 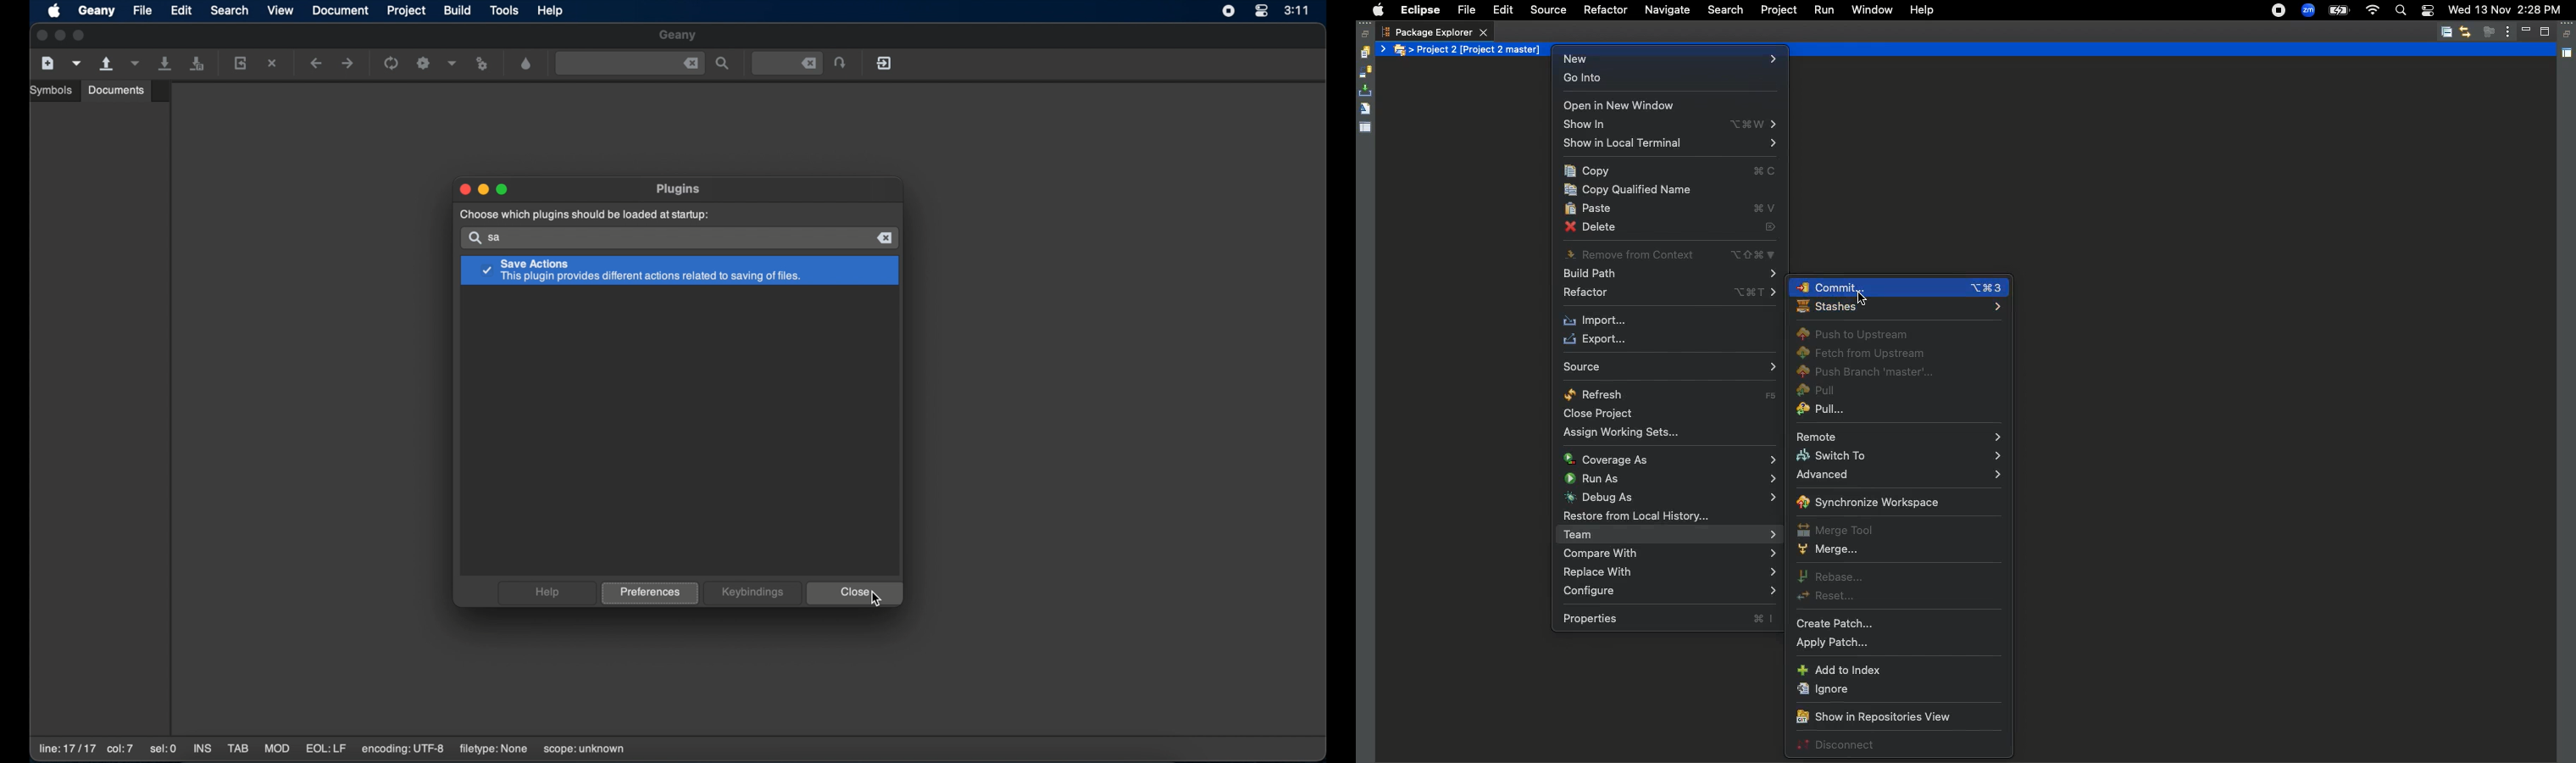 What do you see at coordinates (1367, 91) in the screenshot?
I see `Git staging ` at bounding box center [1367, 91].